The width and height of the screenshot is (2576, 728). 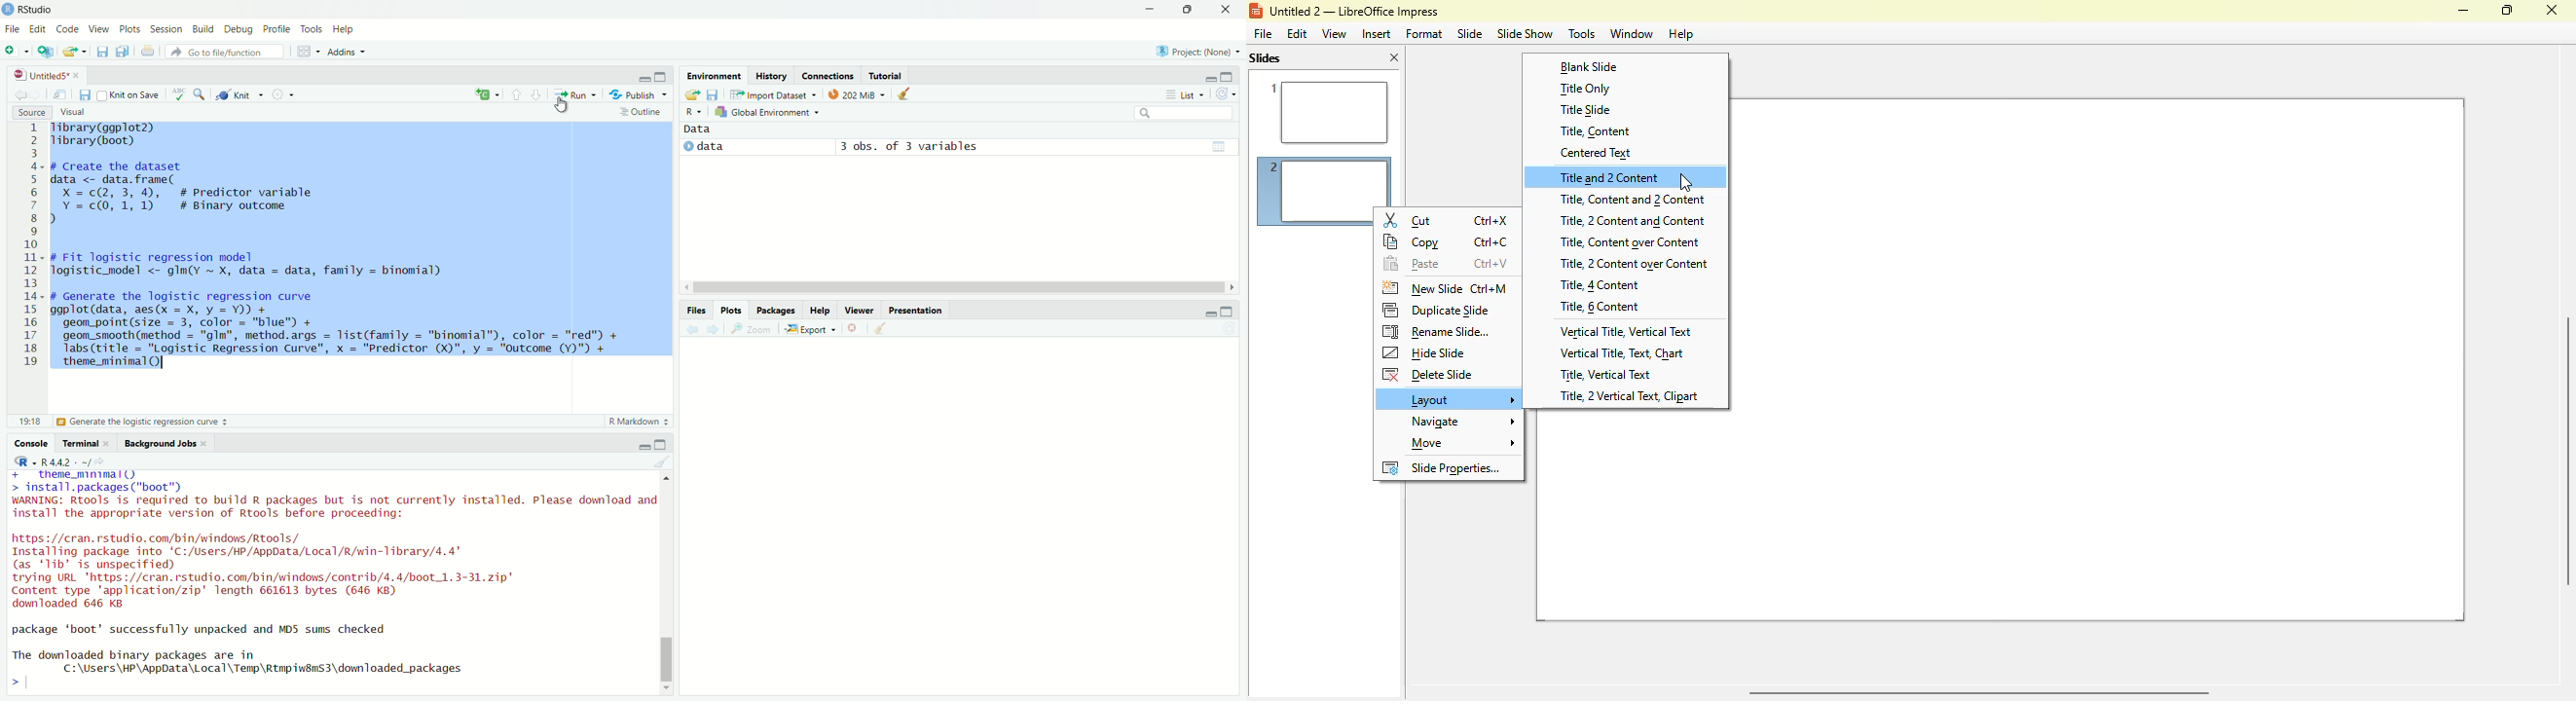 What do you see at coordinates (818, 310) in the screenshot?
I see `Help` at bounding box center [818, 310].